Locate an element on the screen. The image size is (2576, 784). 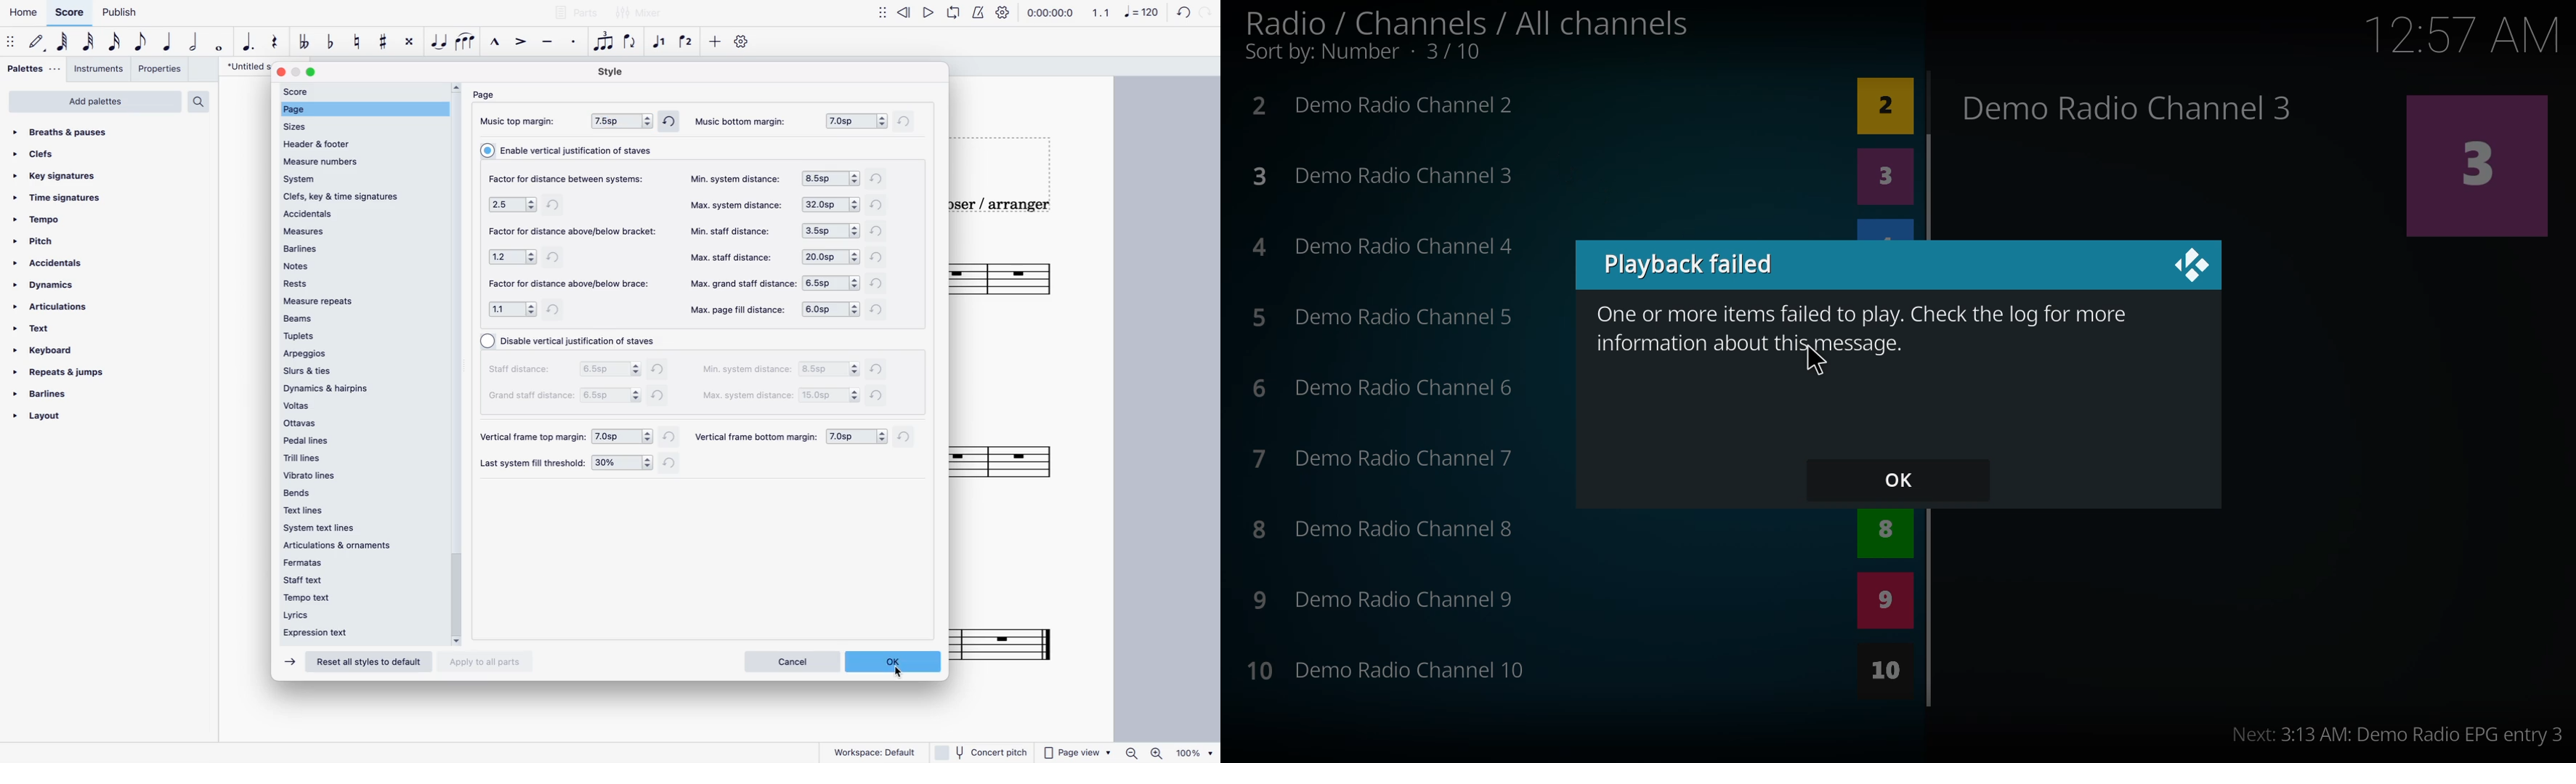
refresh is located at coordinates (557, 312).